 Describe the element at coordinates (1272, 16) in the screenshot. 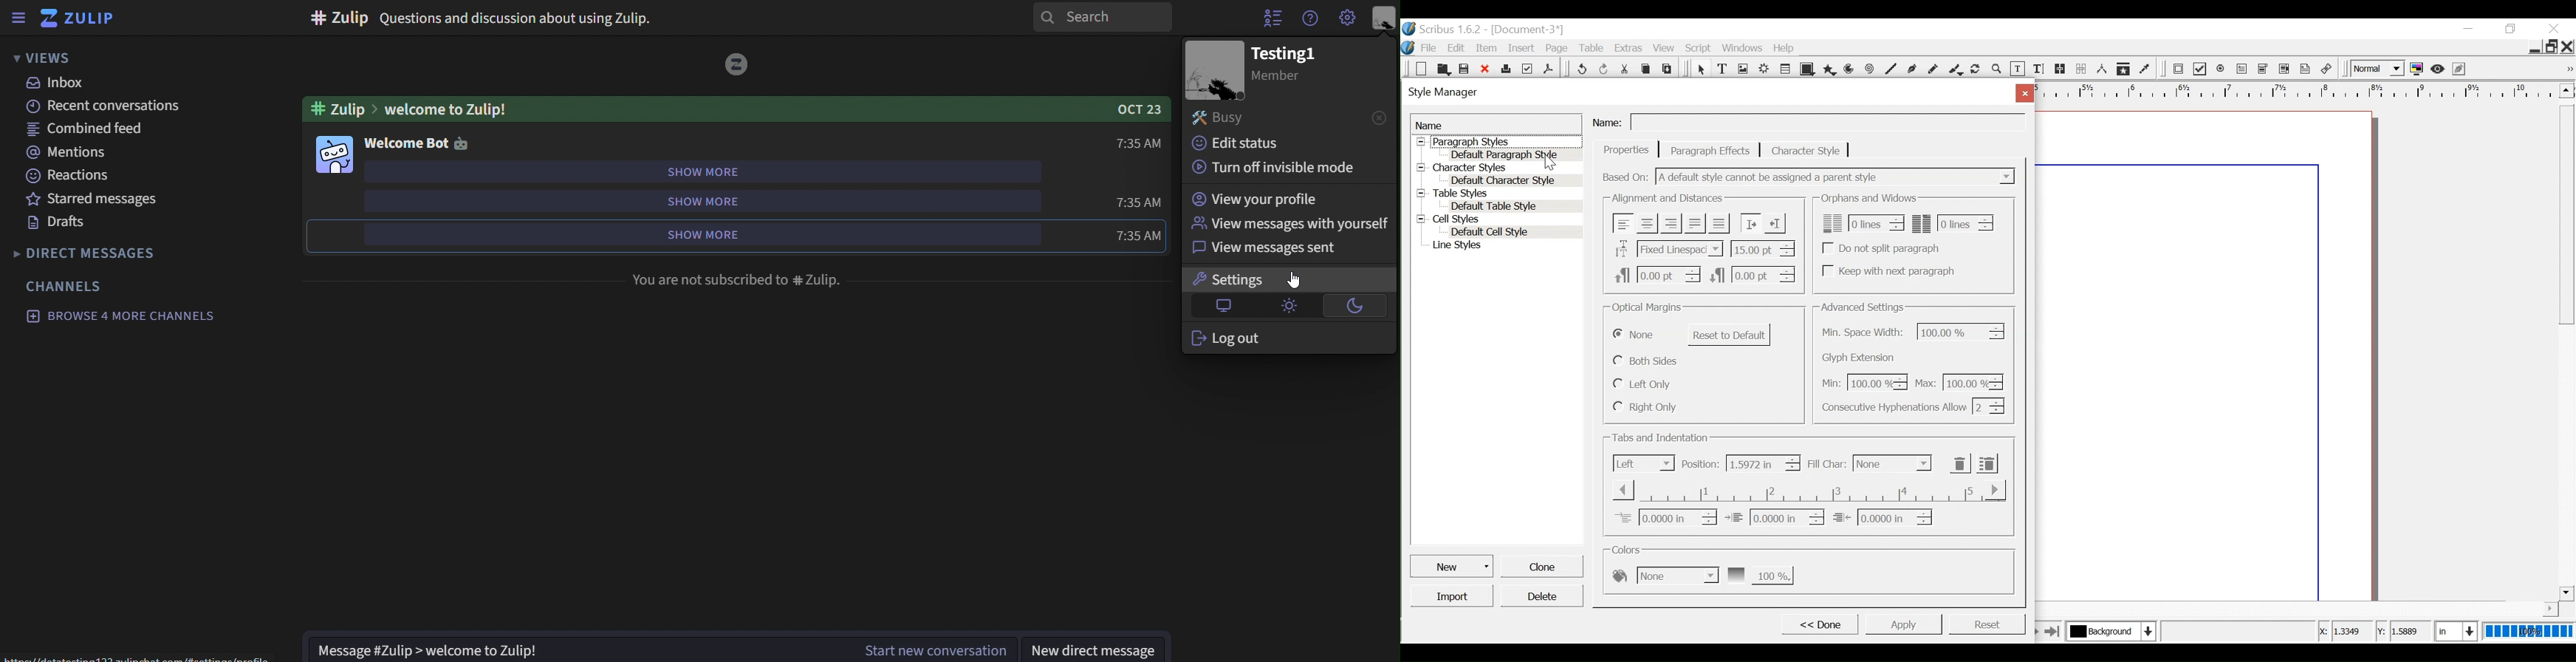

I see `hide user list` at that location.